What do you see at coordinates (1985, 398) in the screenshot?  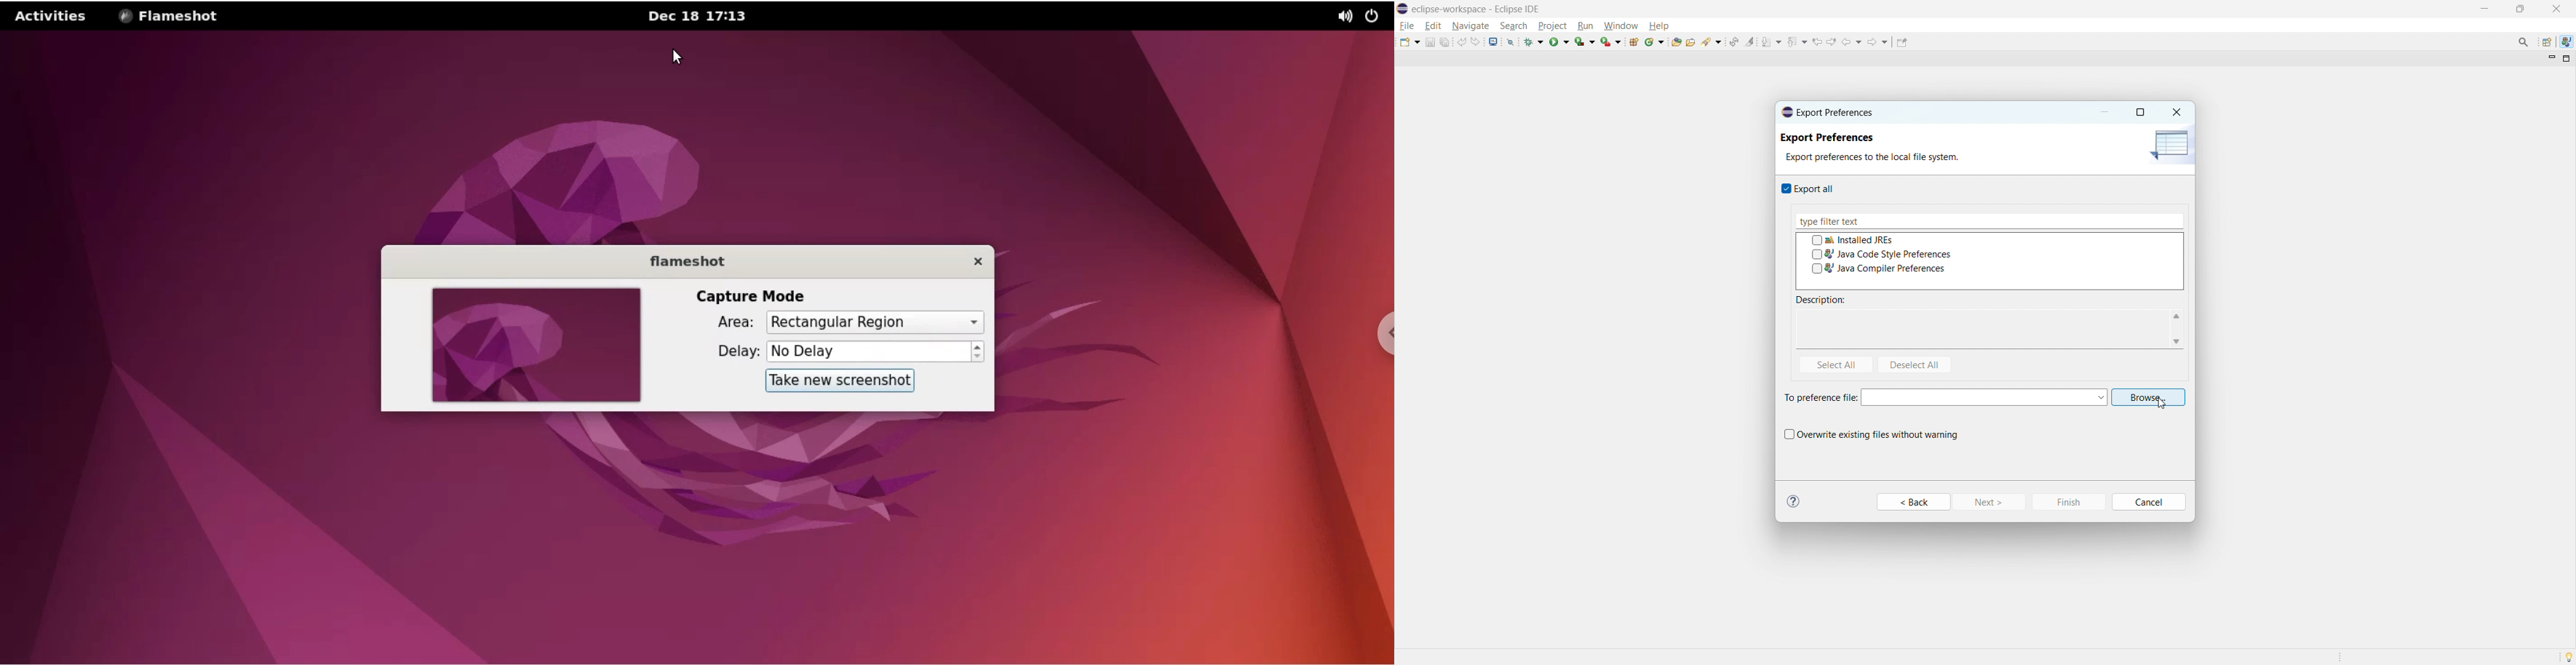 I see `select preference file` at bounding box center [1985, 398].